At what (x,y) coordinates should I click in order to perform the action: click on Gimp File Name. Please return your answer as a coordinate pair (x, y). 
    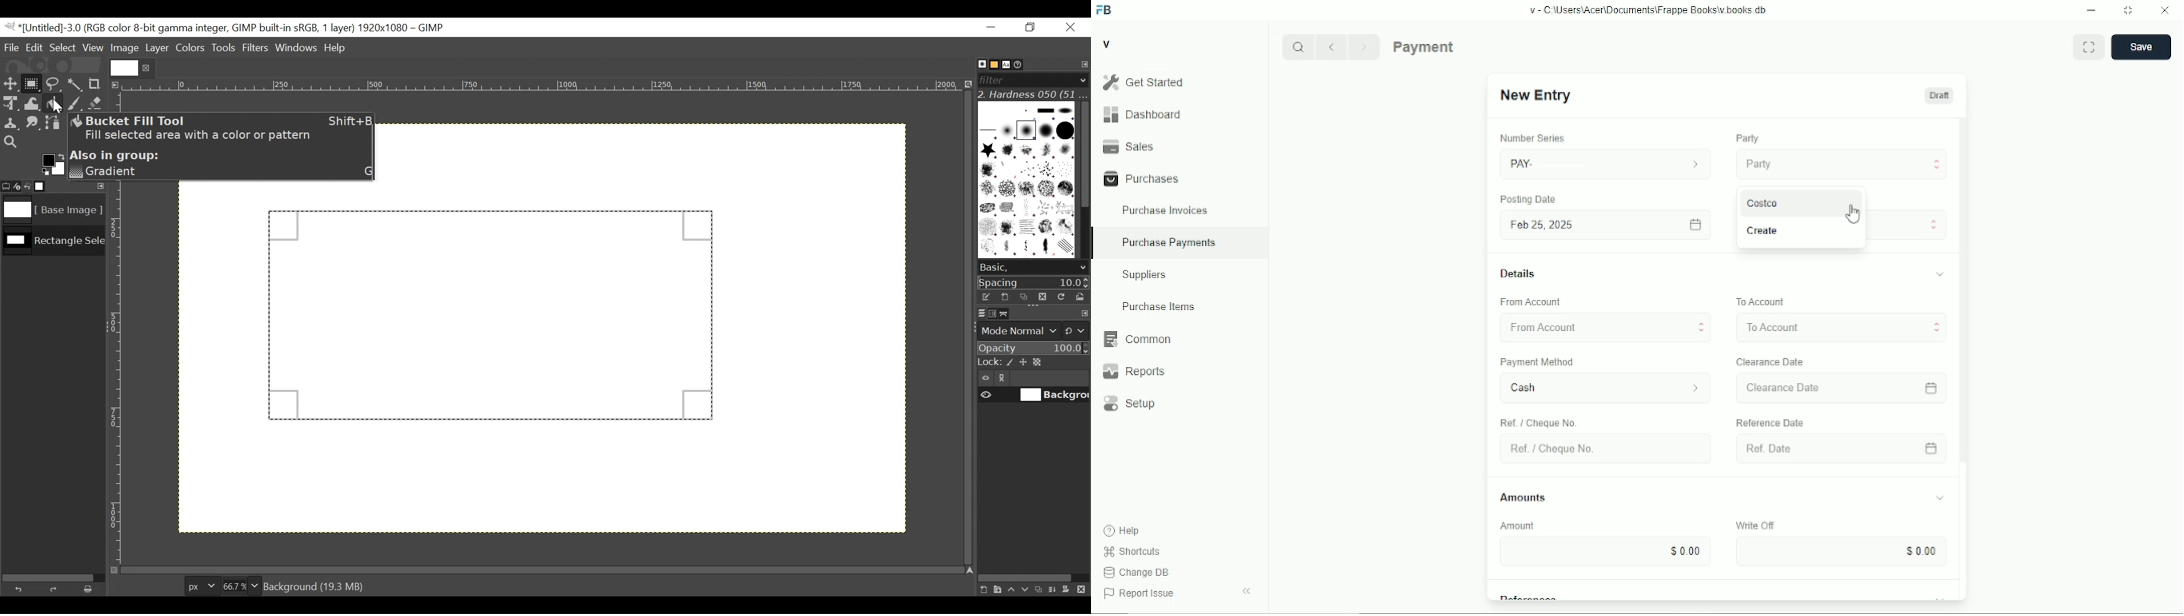
    Looking at the image, I should click on (226, 28).